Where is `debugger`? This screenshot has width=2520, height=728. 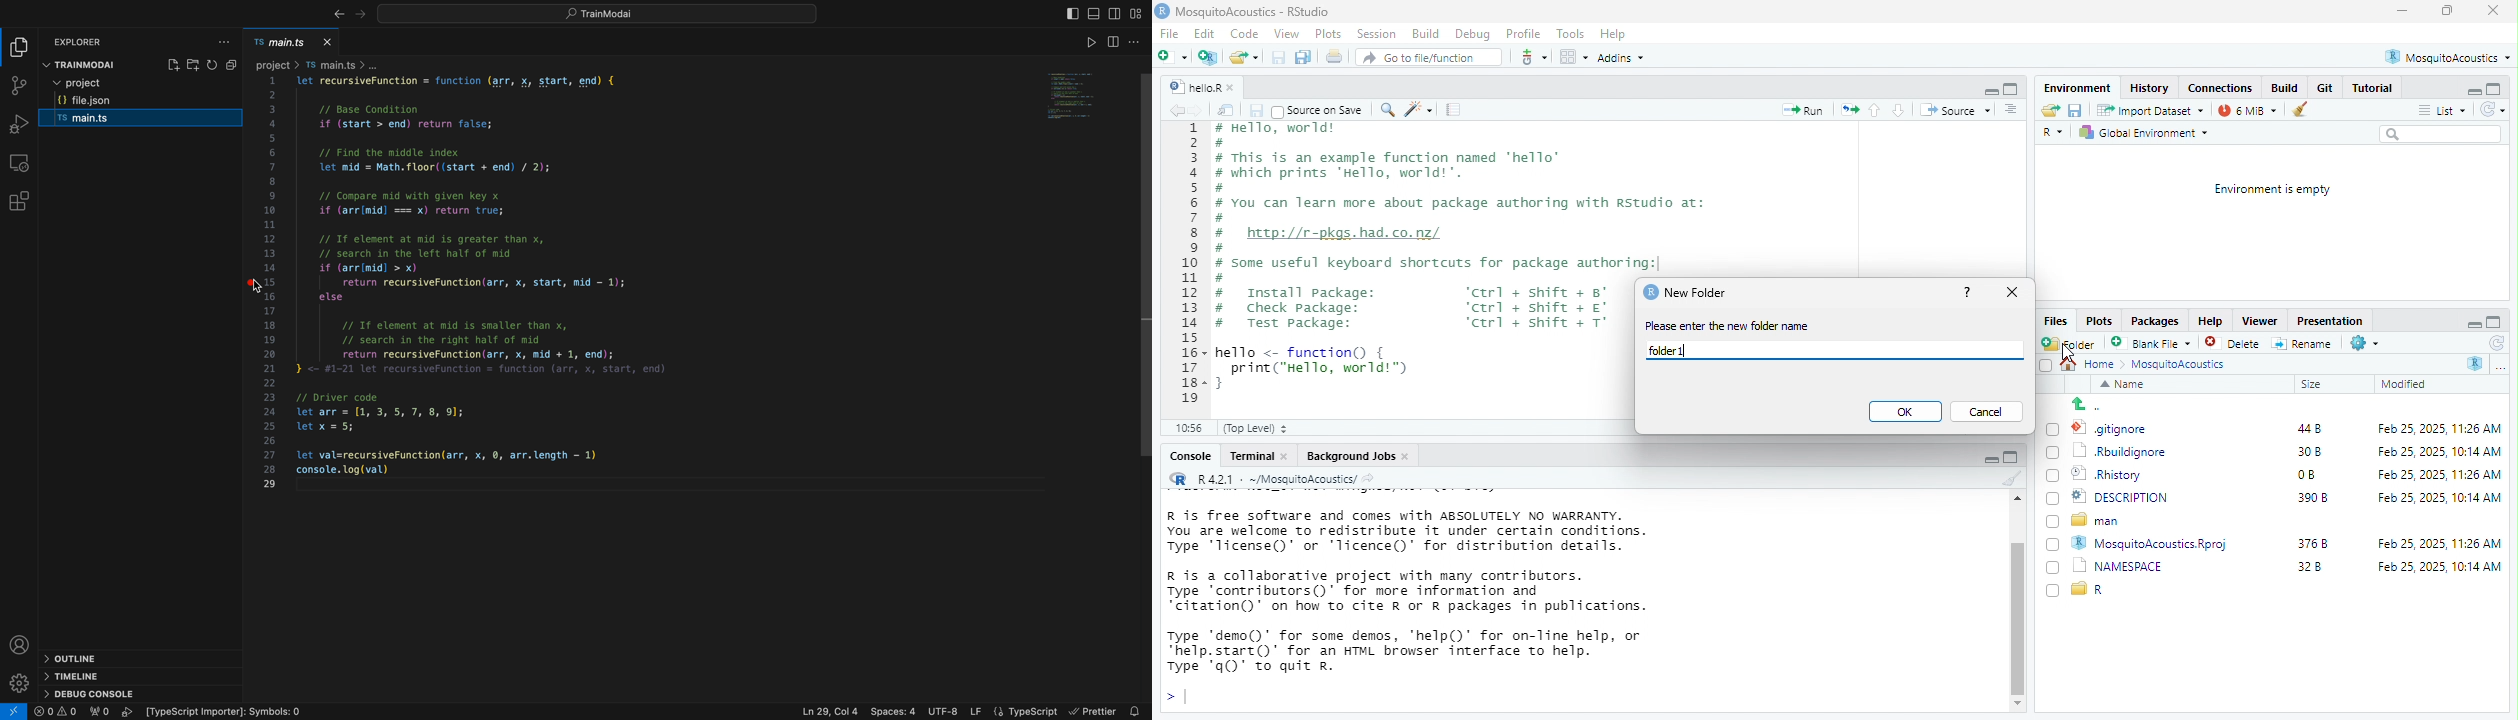 debugger is located at coordinates (21, 123).